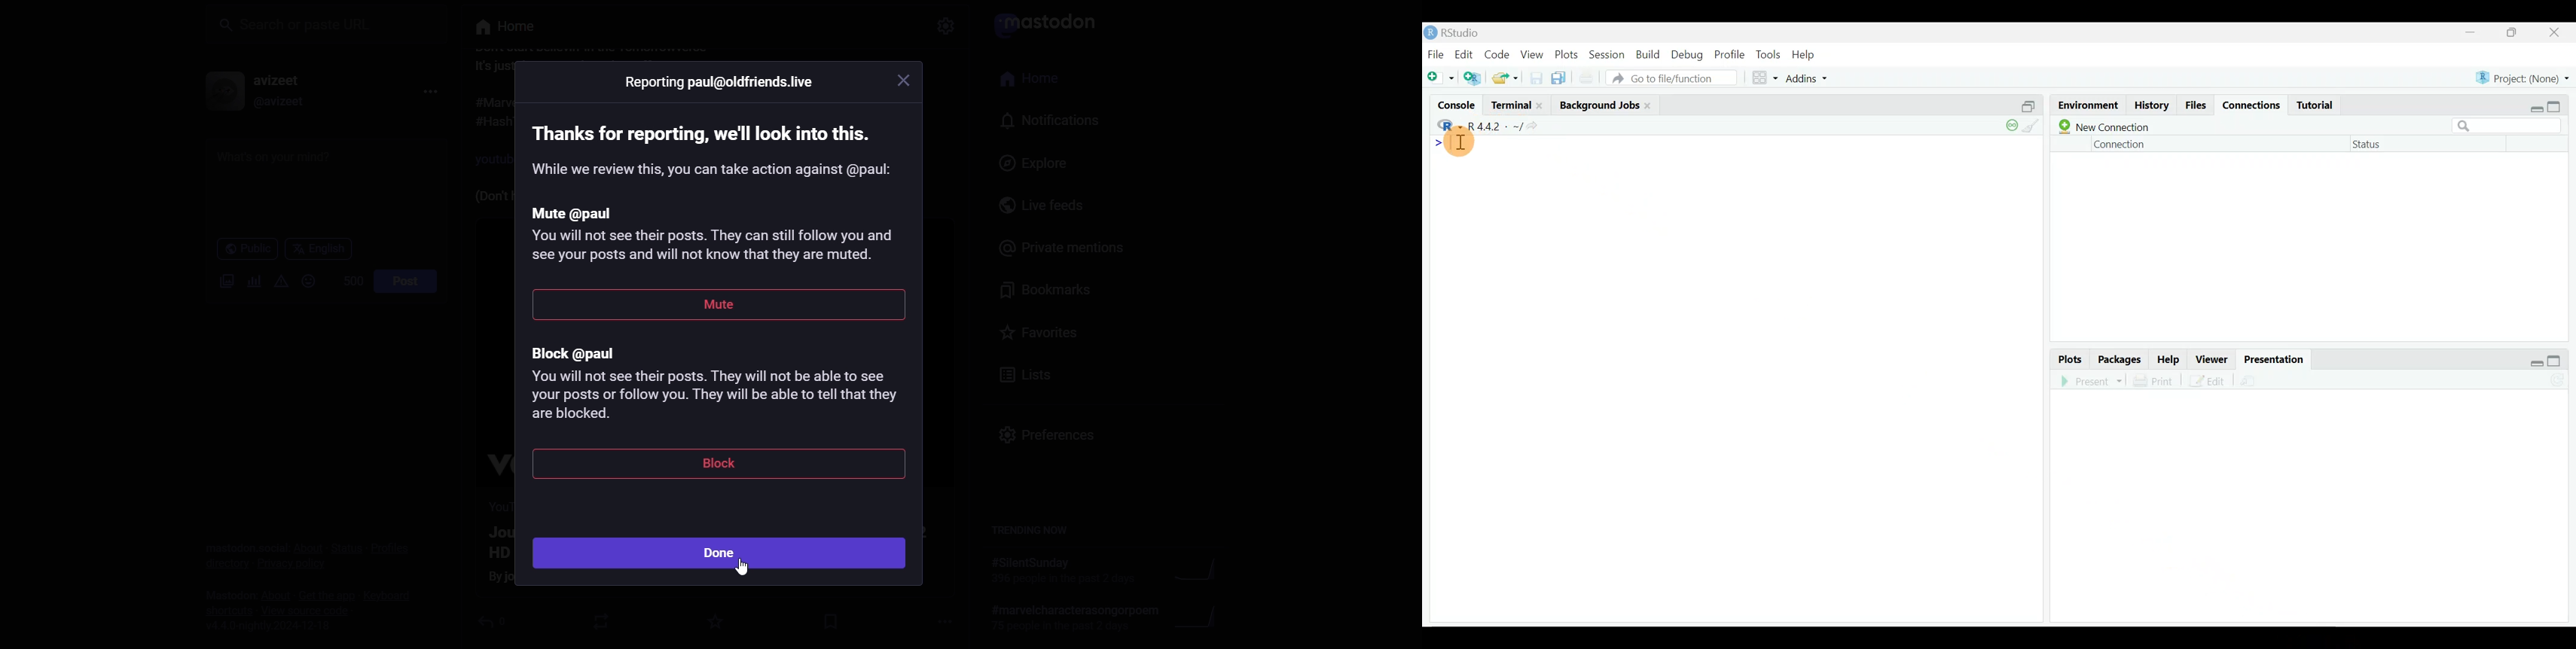 This screenshot has width=2576, height=672. I want to click on Viewer, so click(2213, 358).